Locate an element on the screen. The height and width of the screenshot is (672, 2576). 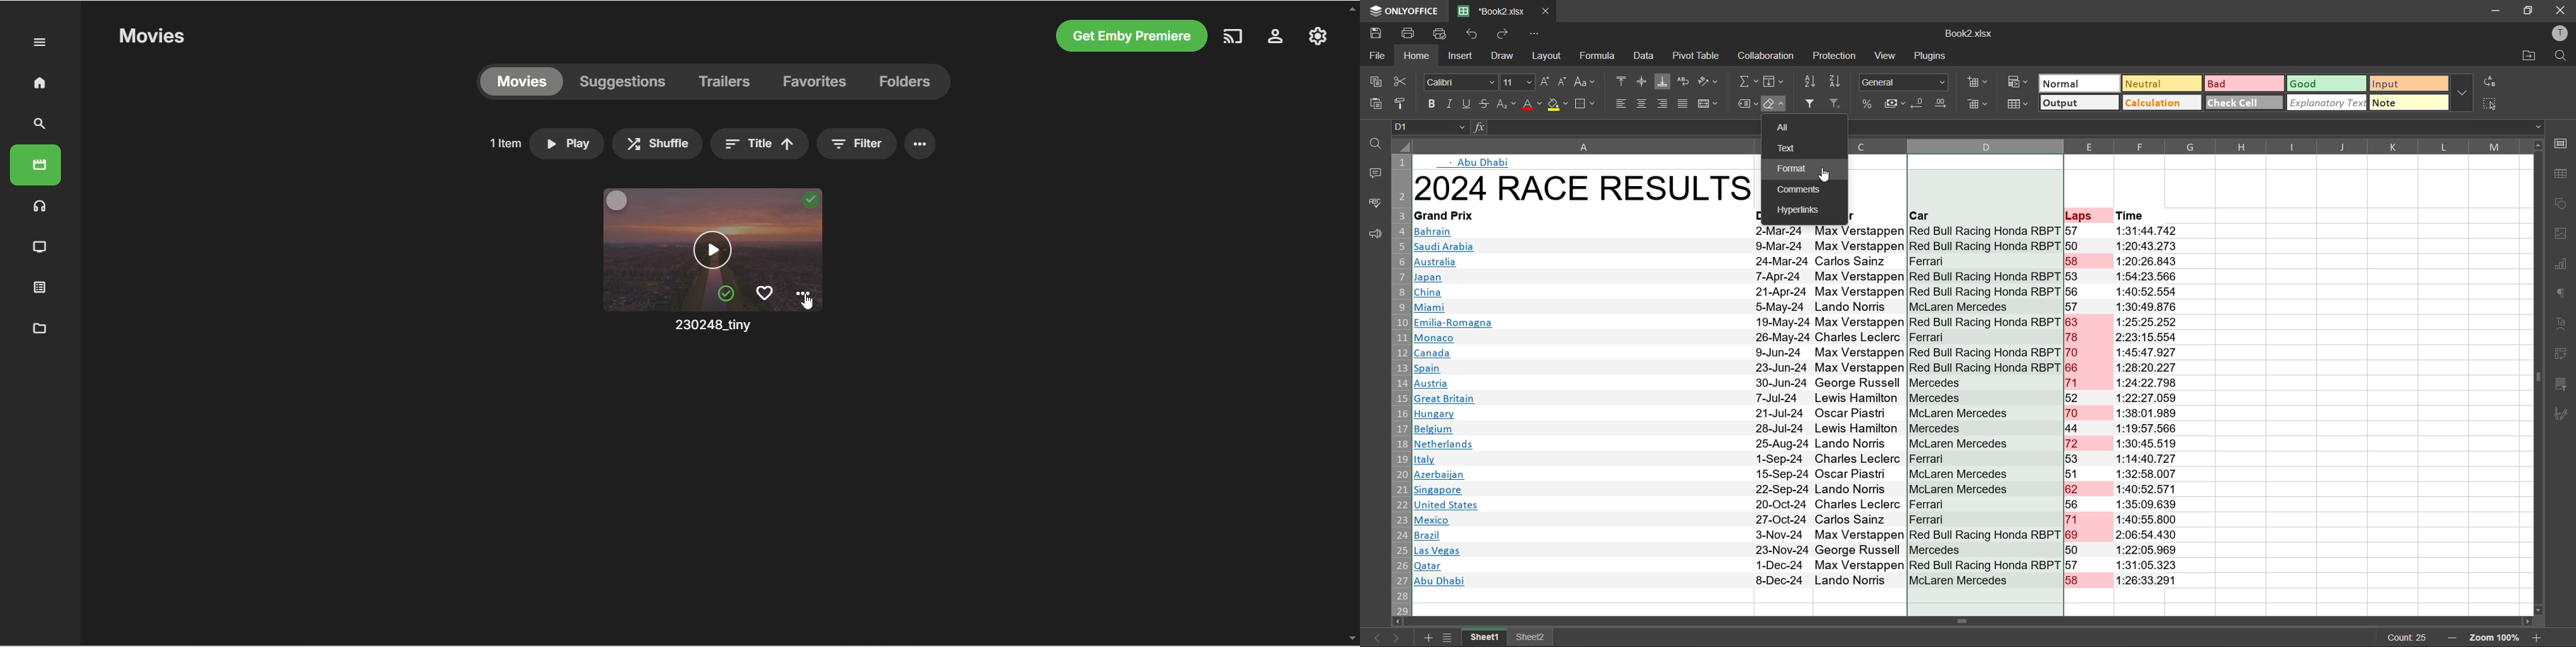
merge and center is located at coordinates (1711, 104).